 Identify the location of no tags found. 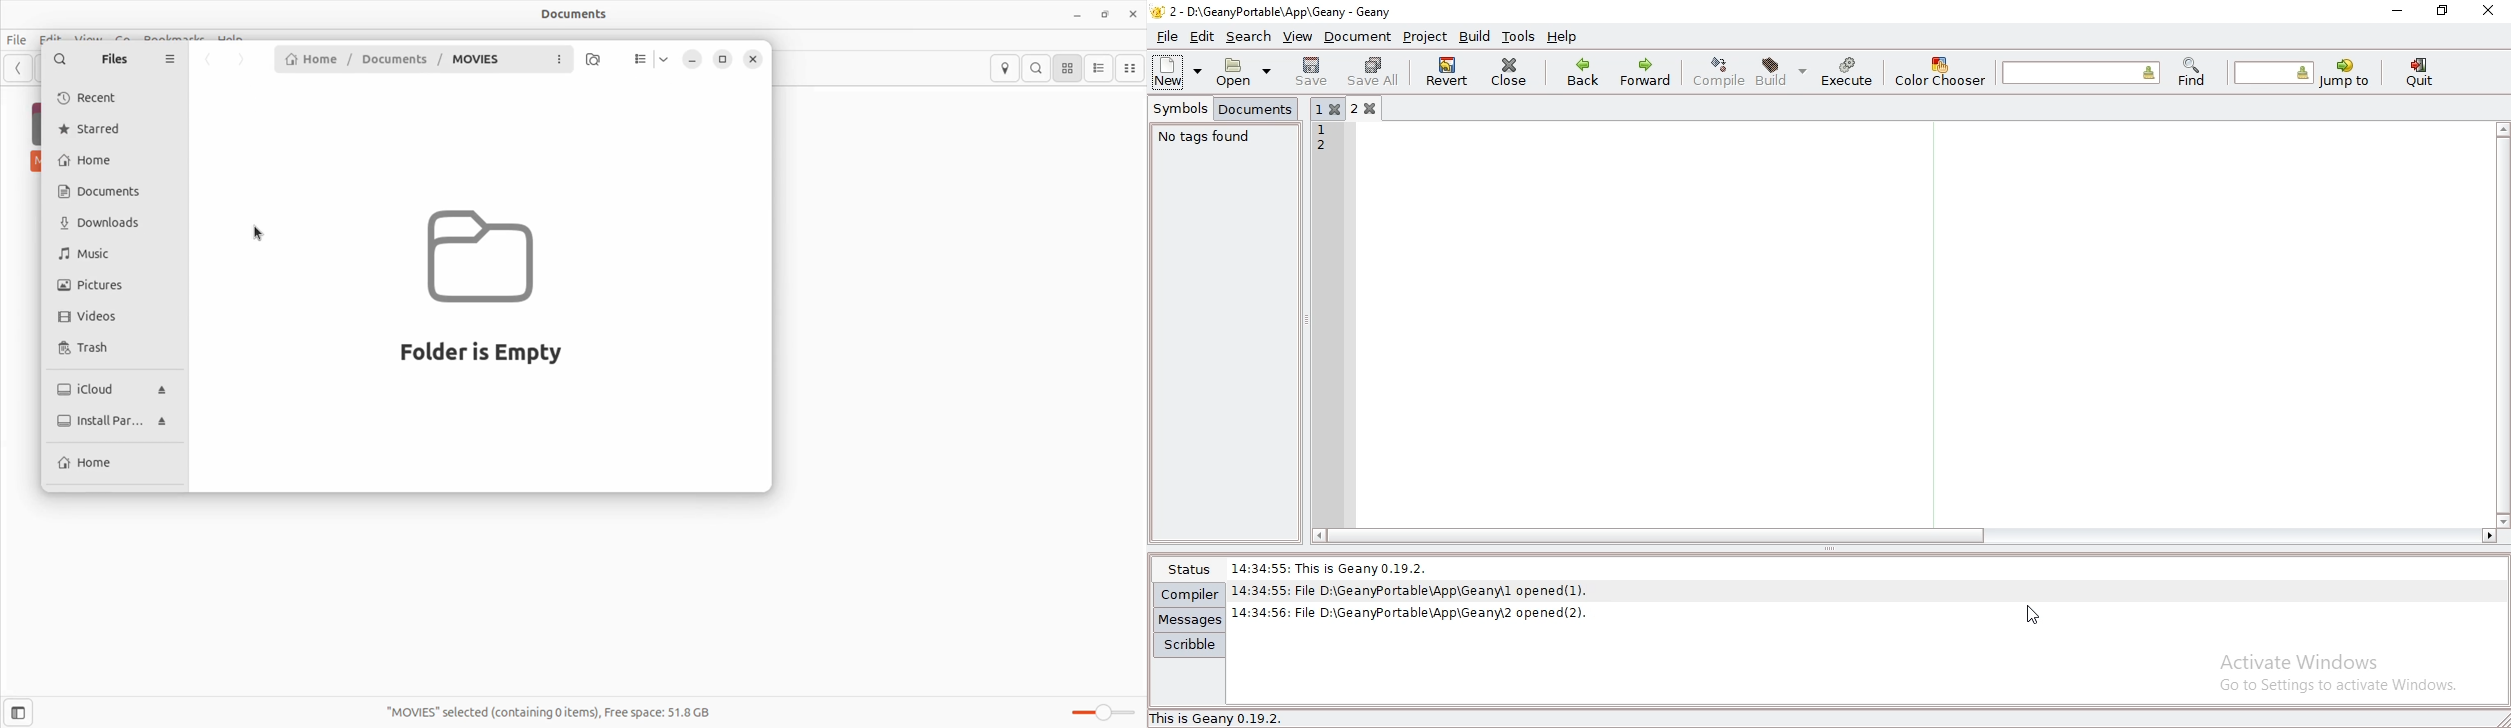
(1205, 137).